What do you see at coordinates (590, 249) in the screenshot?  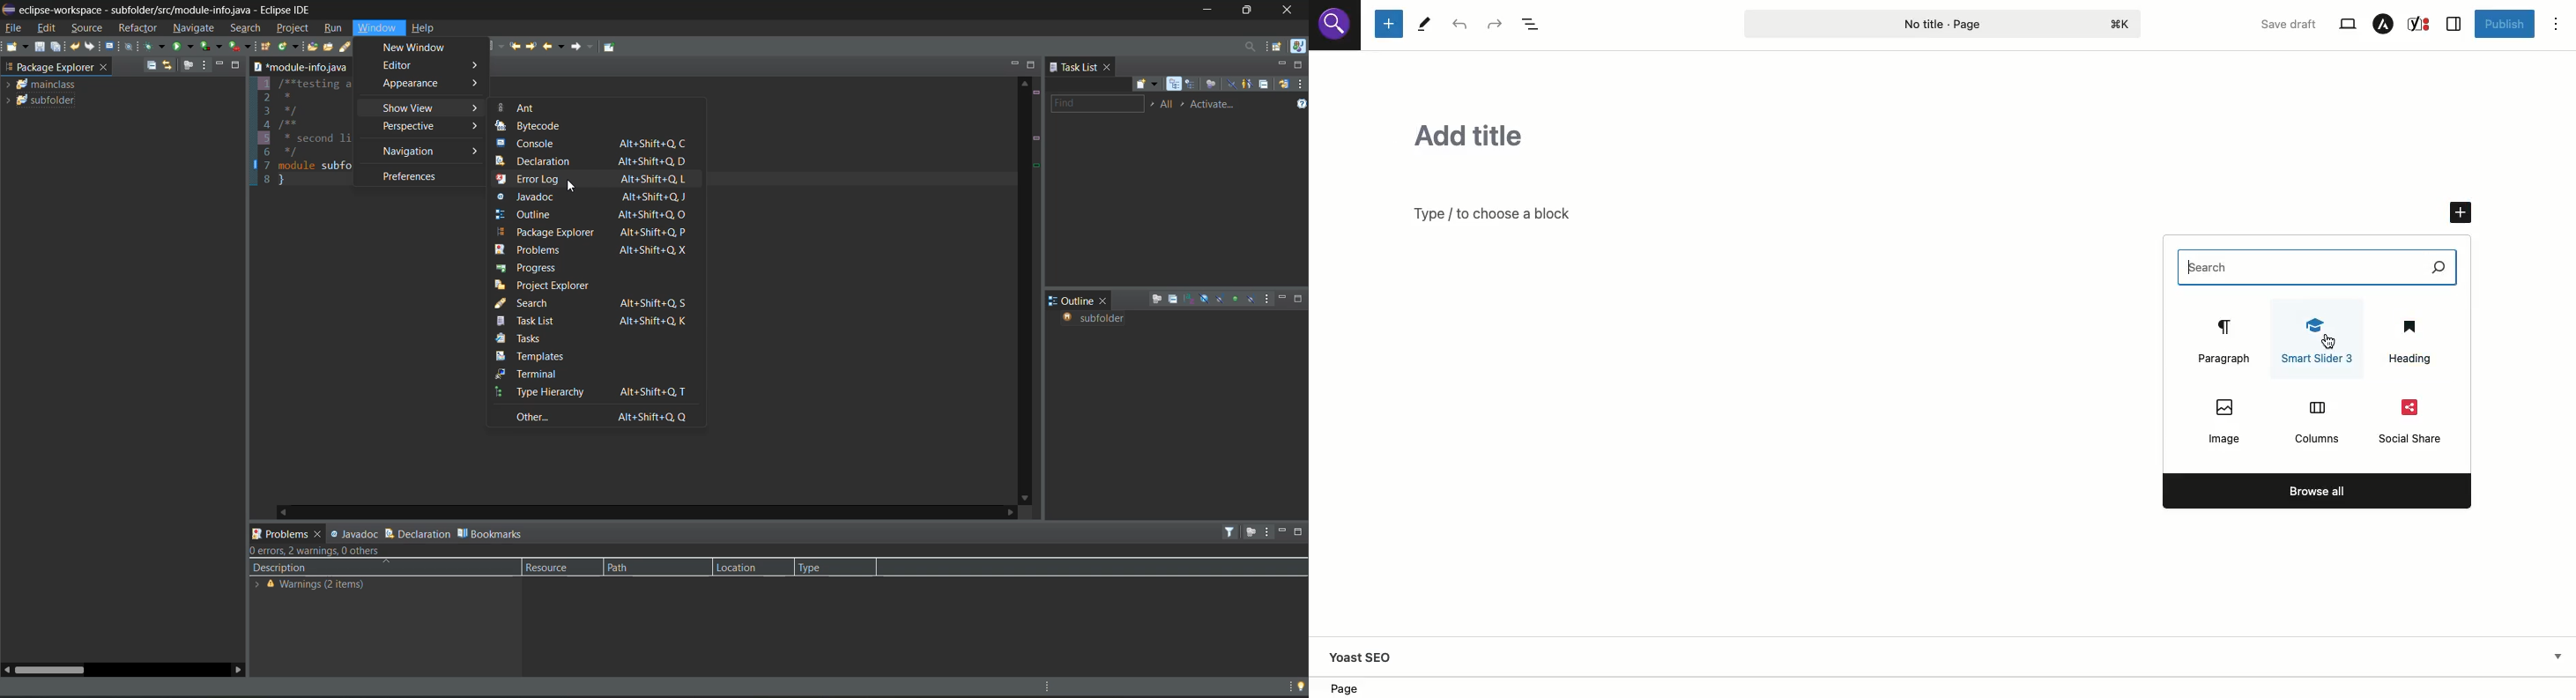 I see `problems` at bounding box center [590, 249].